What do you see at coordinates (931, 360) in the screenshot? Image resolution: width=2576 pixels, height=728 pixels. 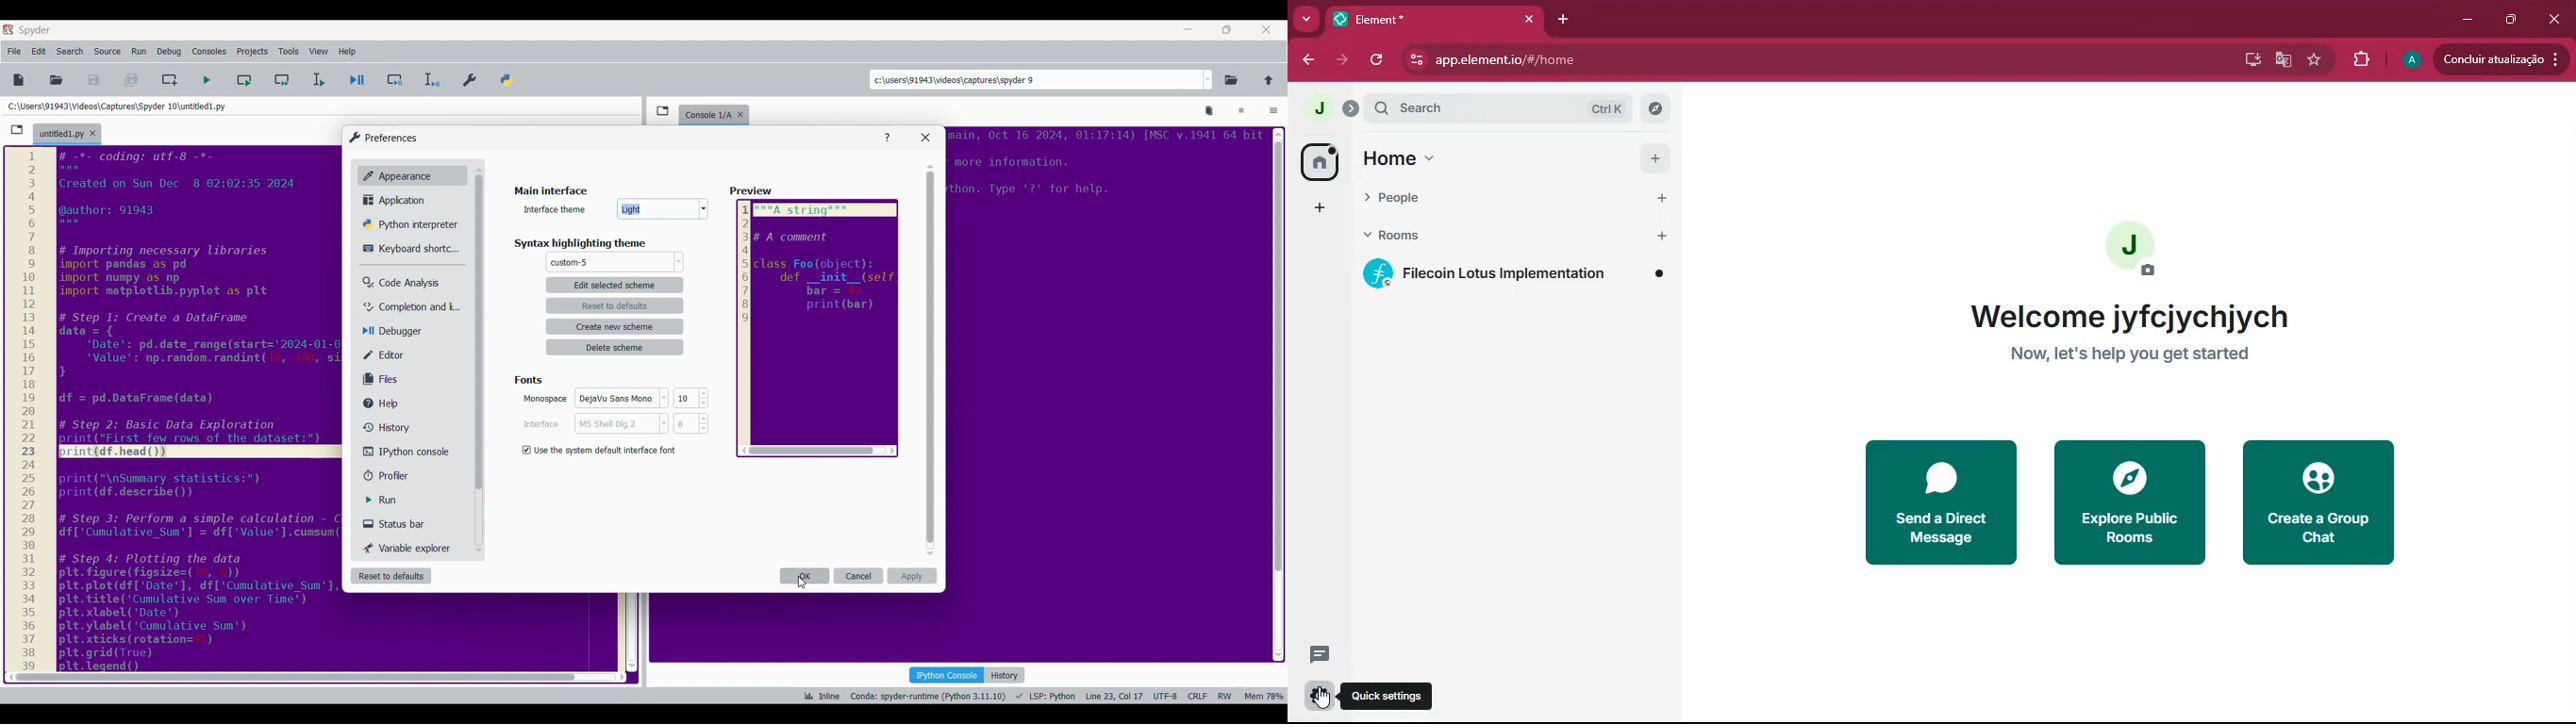 I see `Vertical slide bar` at bounding box center [931, 360].